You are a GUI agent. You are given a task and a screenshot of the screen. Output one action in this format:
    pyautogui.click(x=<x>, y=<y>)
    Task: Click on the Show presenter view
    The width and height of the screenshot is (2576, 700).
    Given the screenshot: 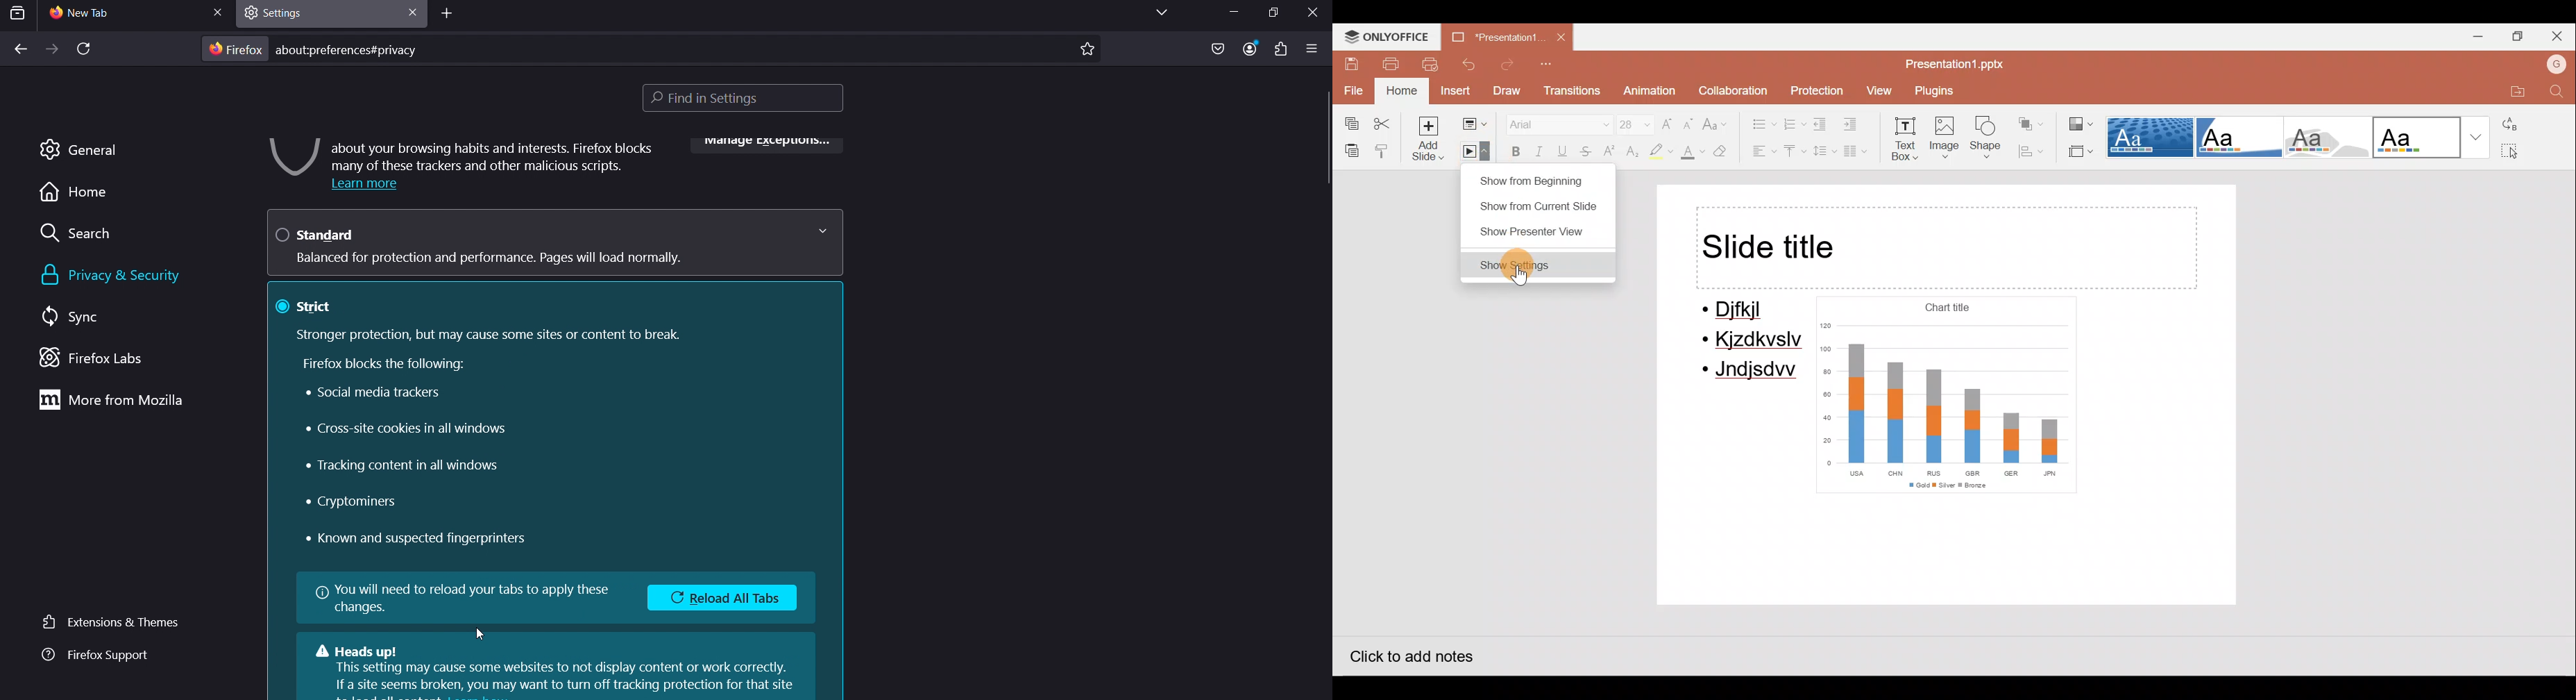 What is the action you would take?
    pyautogui.click(x=1532, y=233)
    